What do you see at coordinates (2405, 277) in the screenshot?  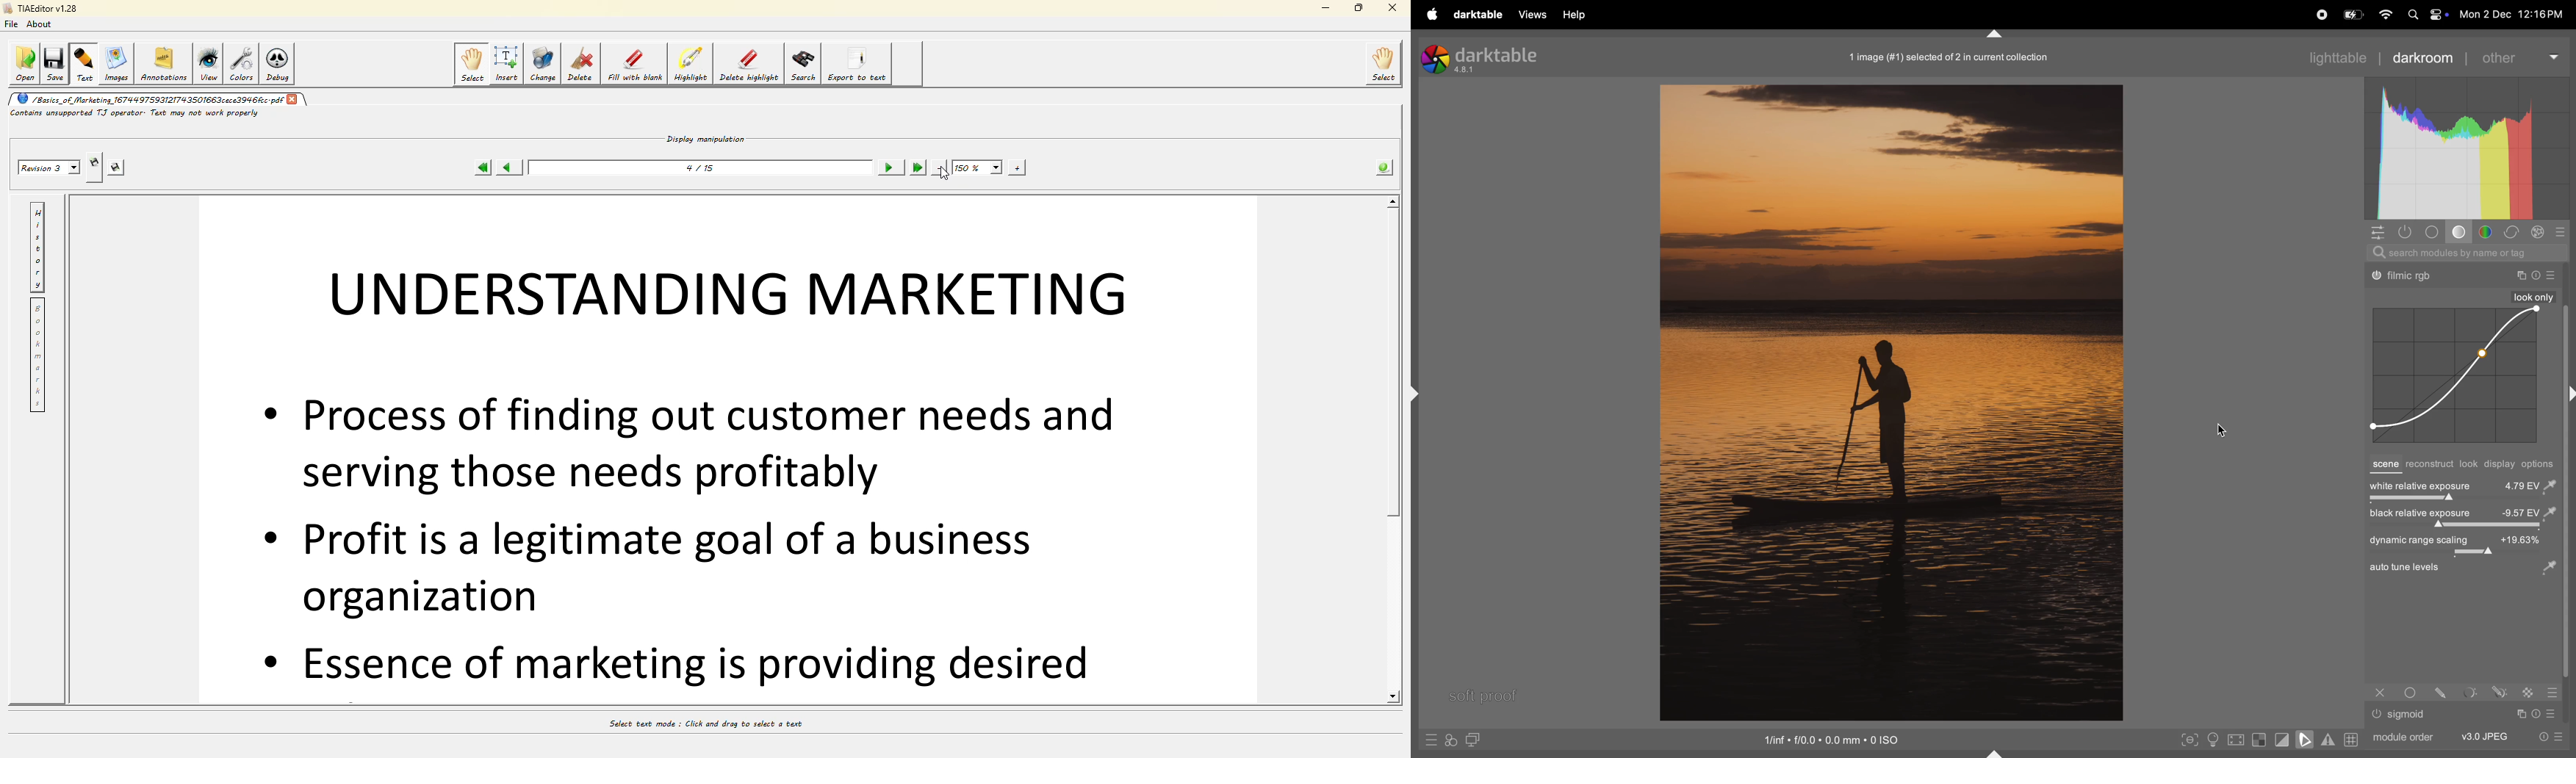 I see `` at bounding box center [2405, 277].